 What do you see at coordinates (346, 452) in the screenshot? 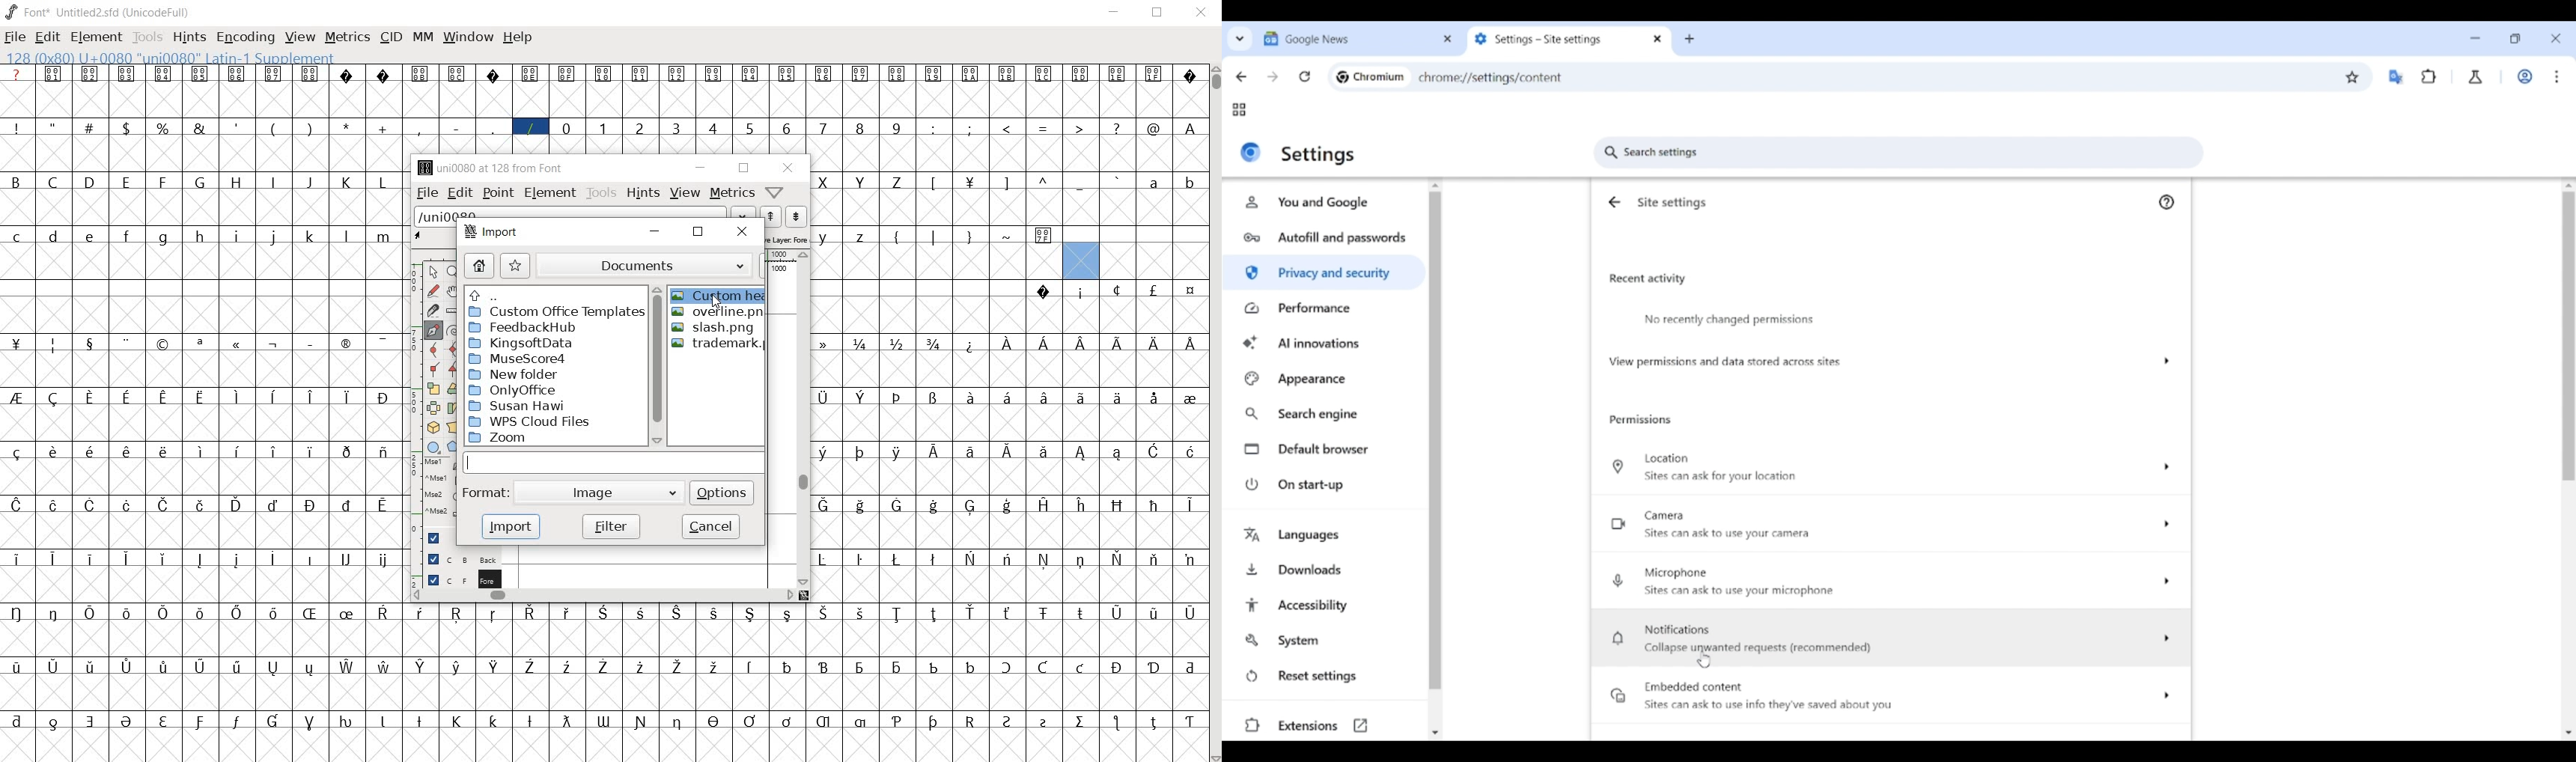
I see `glyph` at bounding box center [346, 452].